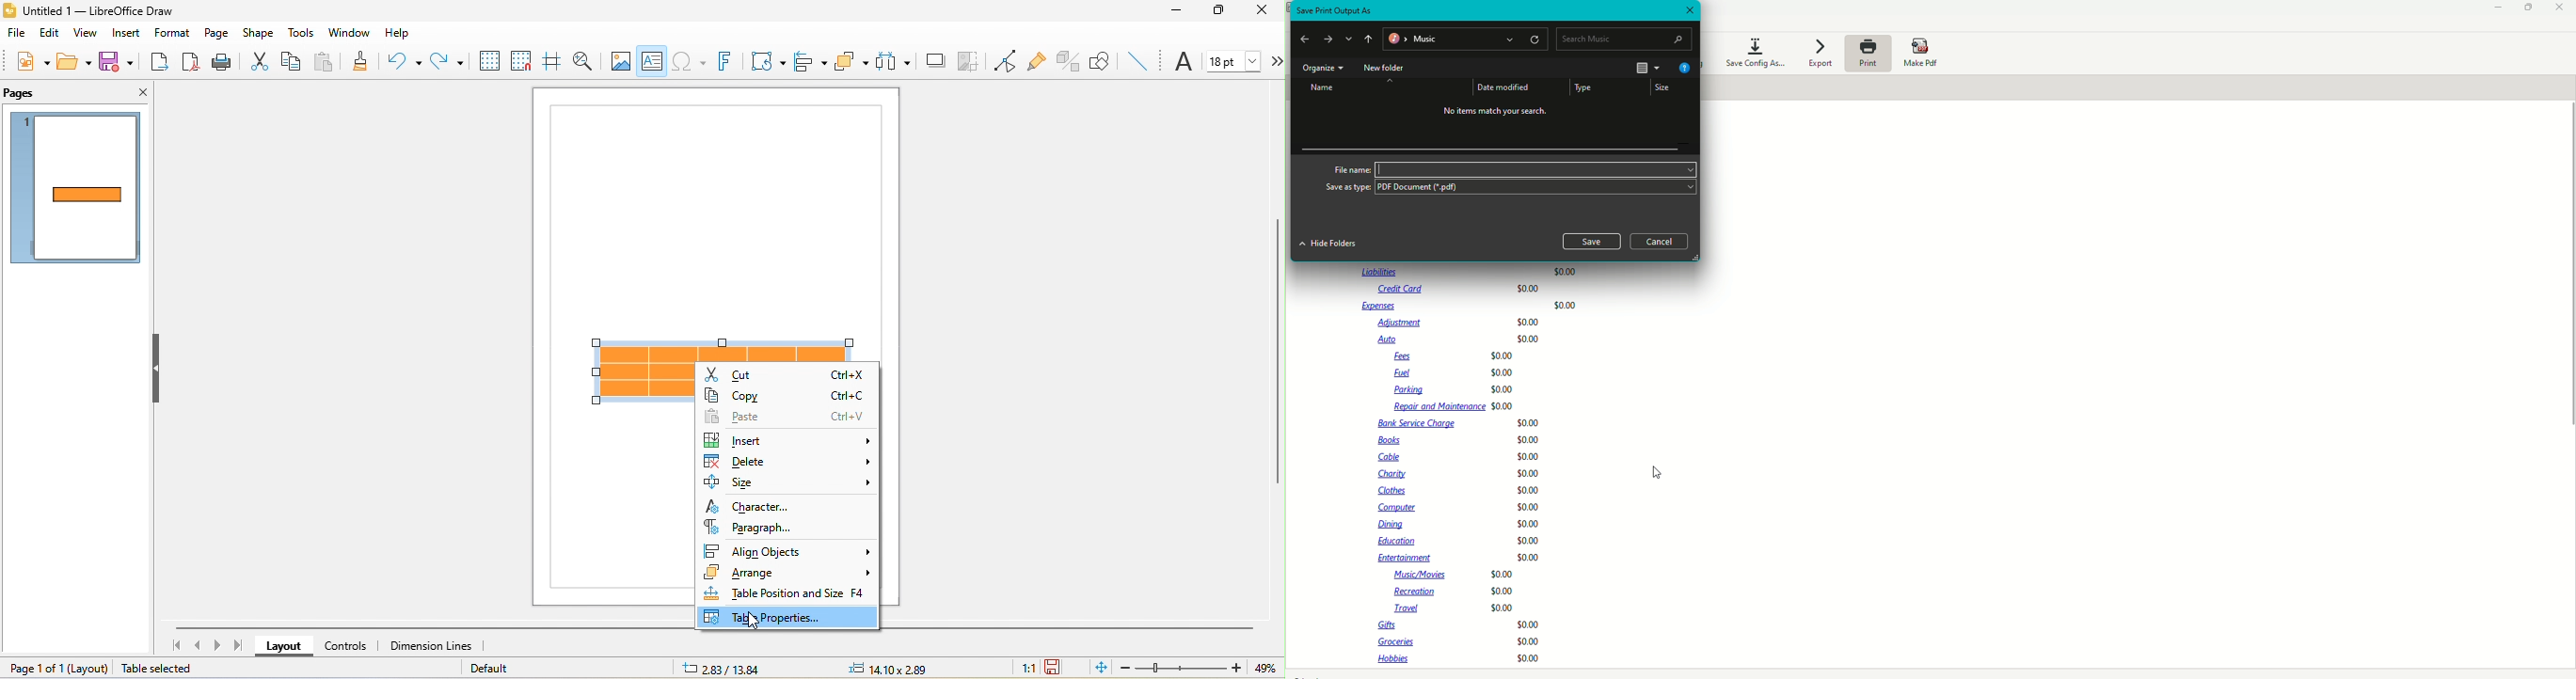 Image resolution: width=2576 pixels, height=700 pixels. I want to click on Cancel, so click(1659, 241).